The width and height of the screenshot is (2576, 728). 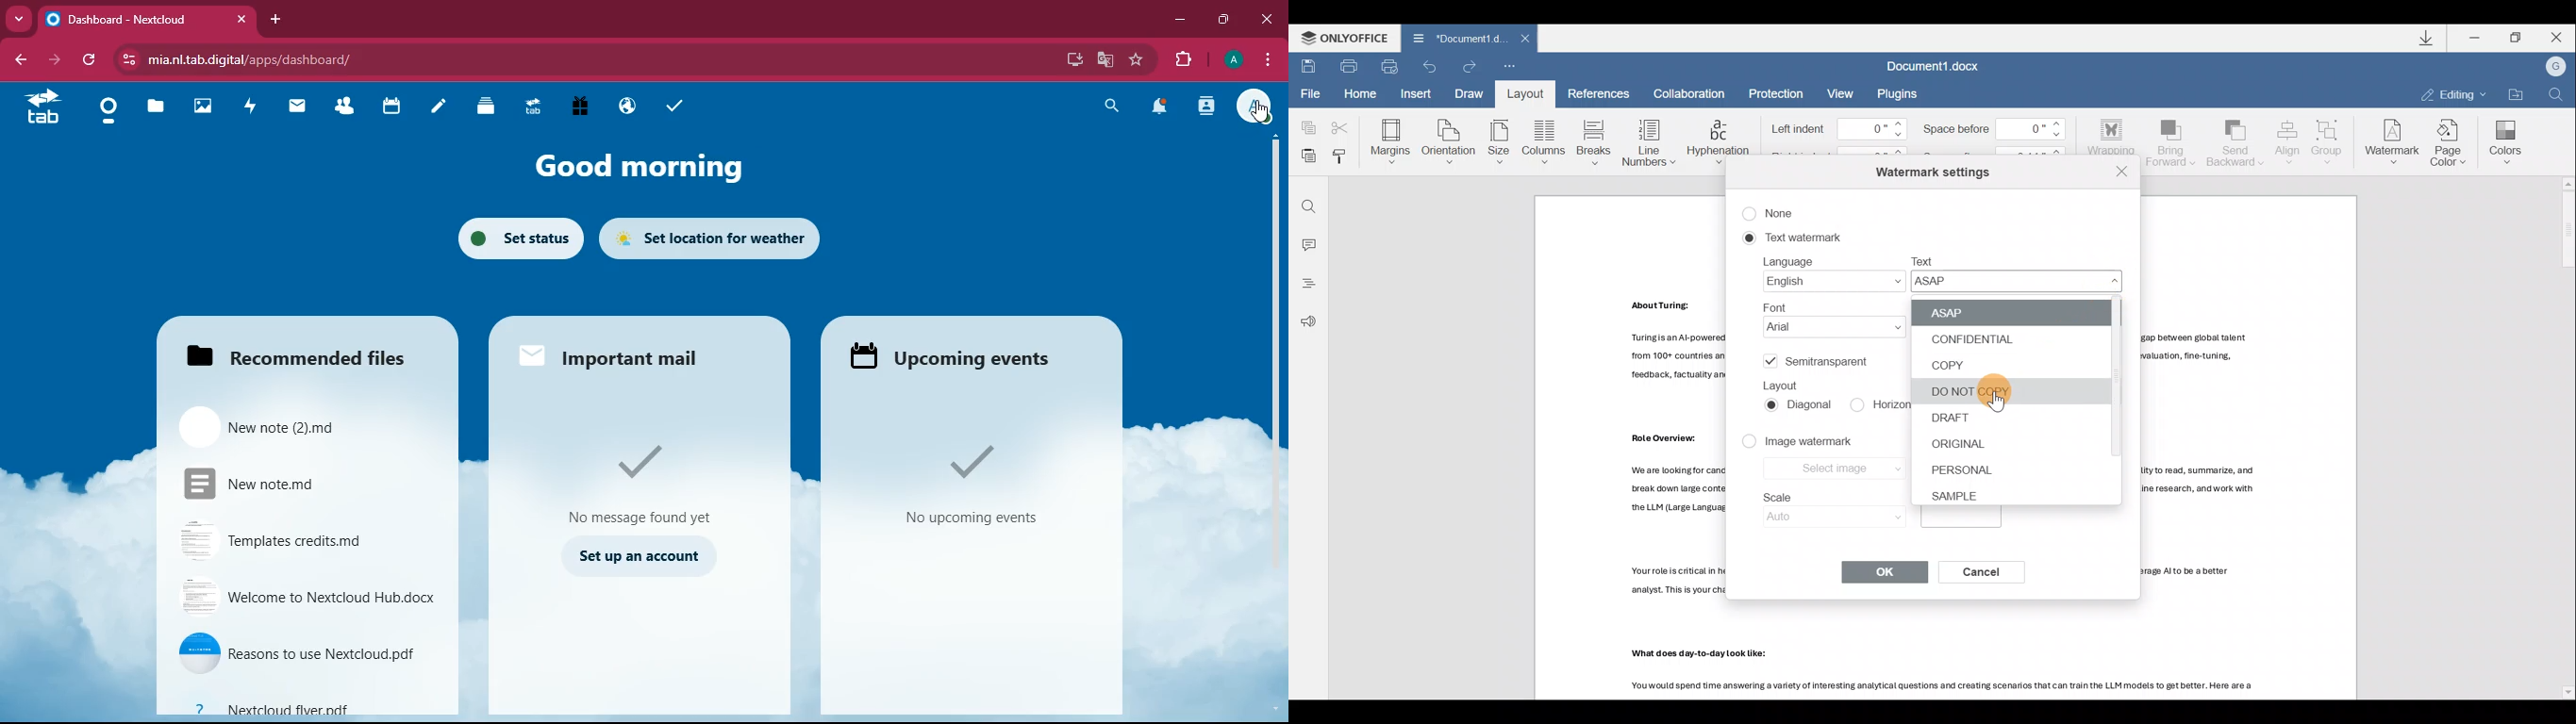 I want to click on References, so click(x=1597, y=93).